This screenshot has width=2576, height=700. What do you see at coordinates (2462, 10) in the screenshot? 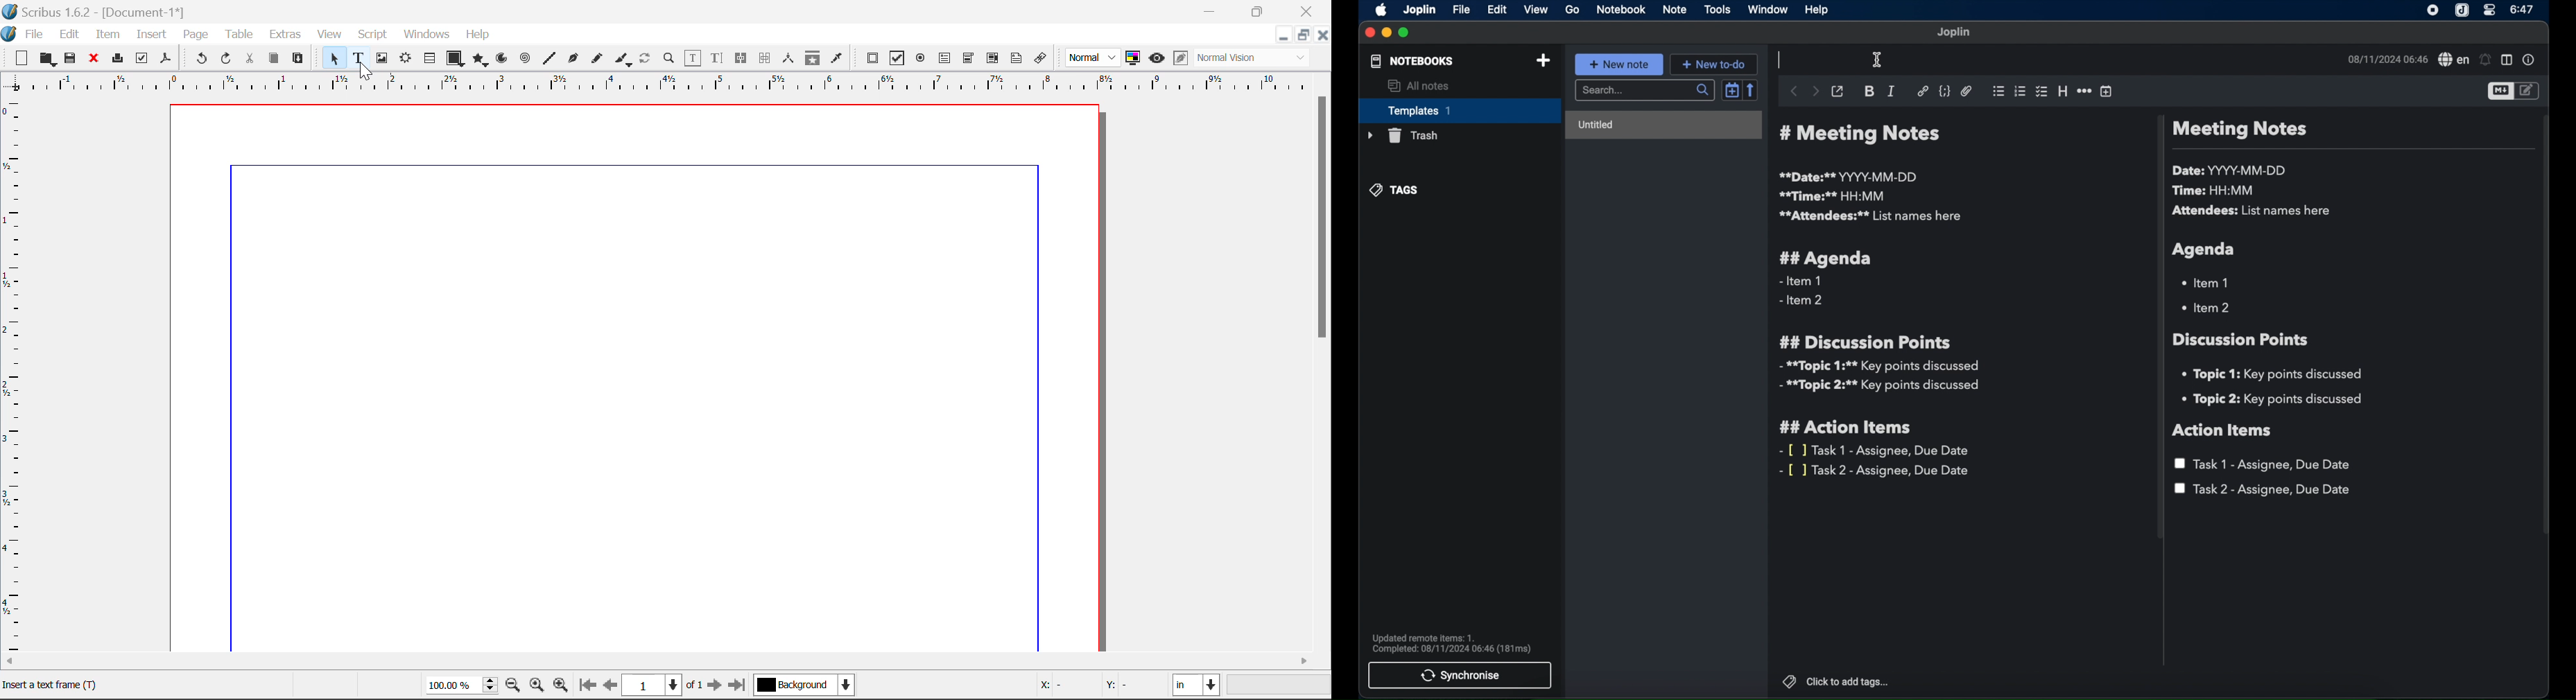
I see `Joplin` at bounding box center [2462, 10].